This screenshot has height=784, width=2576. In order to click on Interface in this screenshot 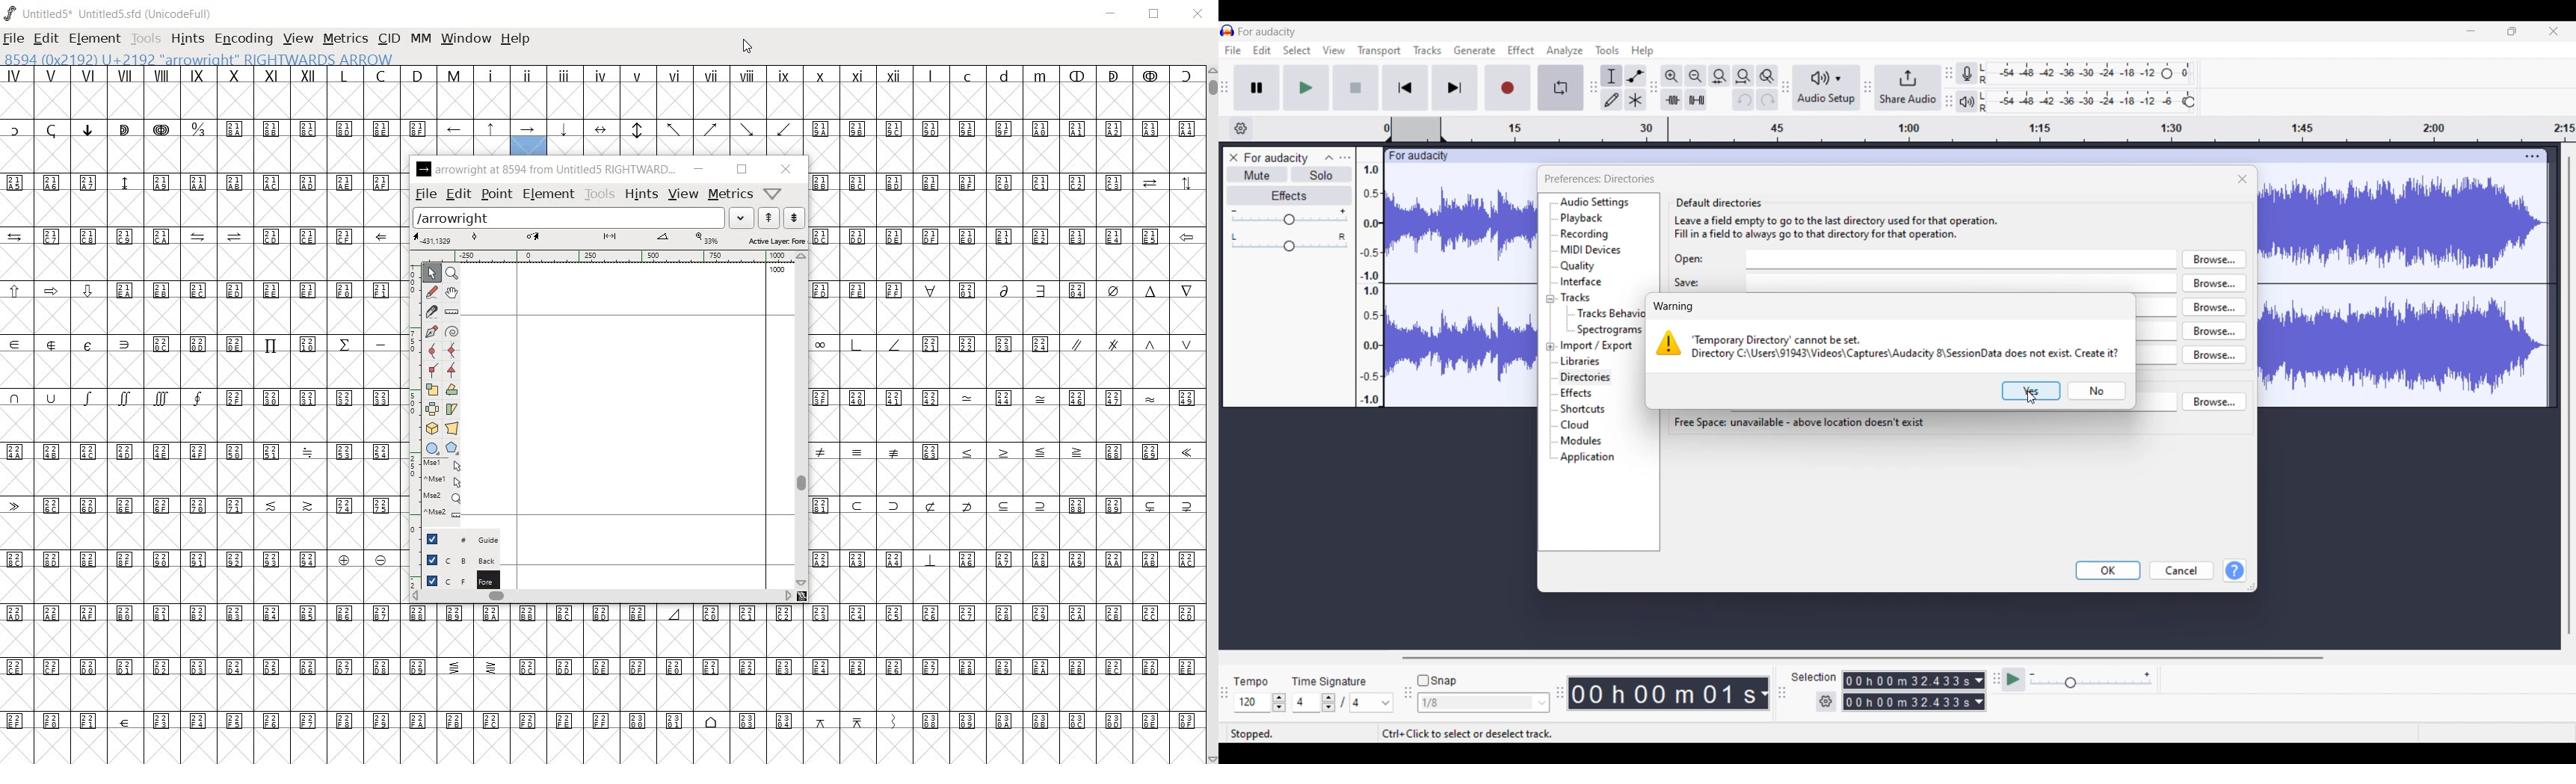, I will do `click(1582, 282)`.